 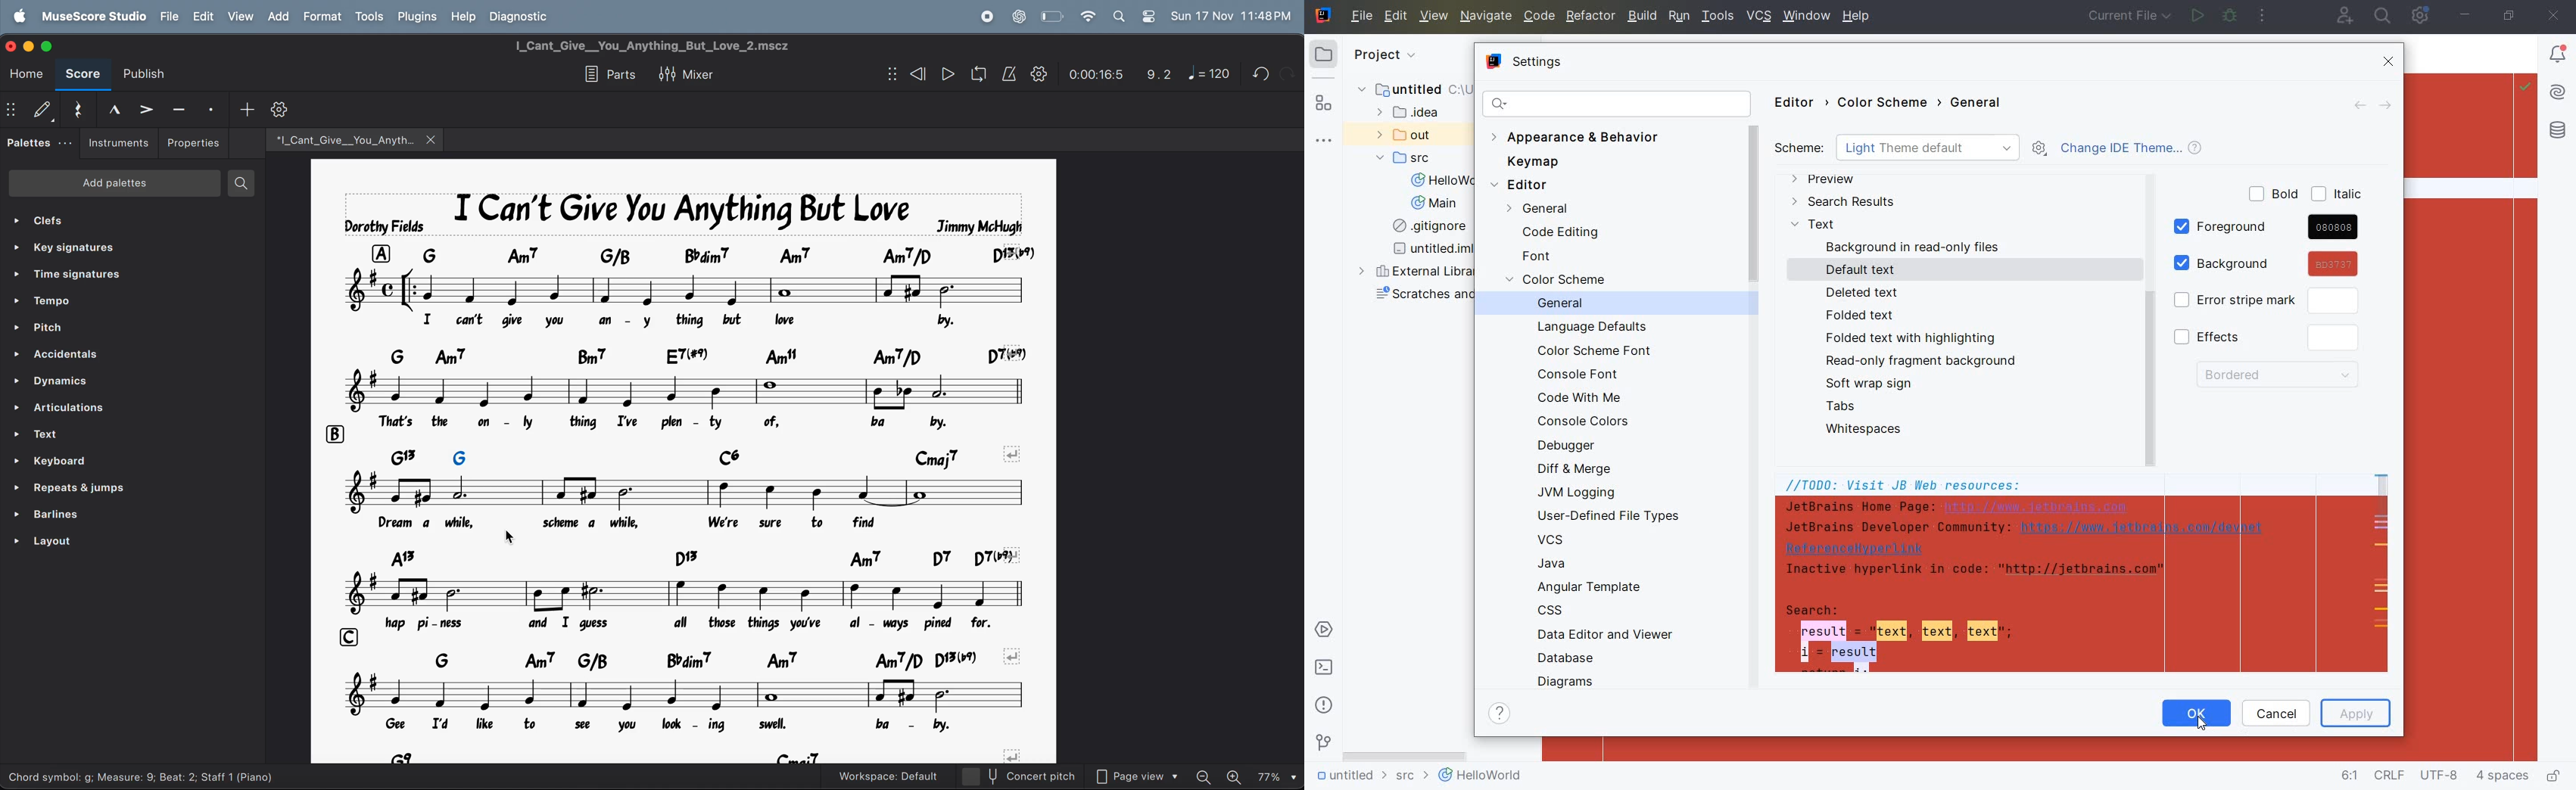 I want to click on , so click(x=697, y=657).